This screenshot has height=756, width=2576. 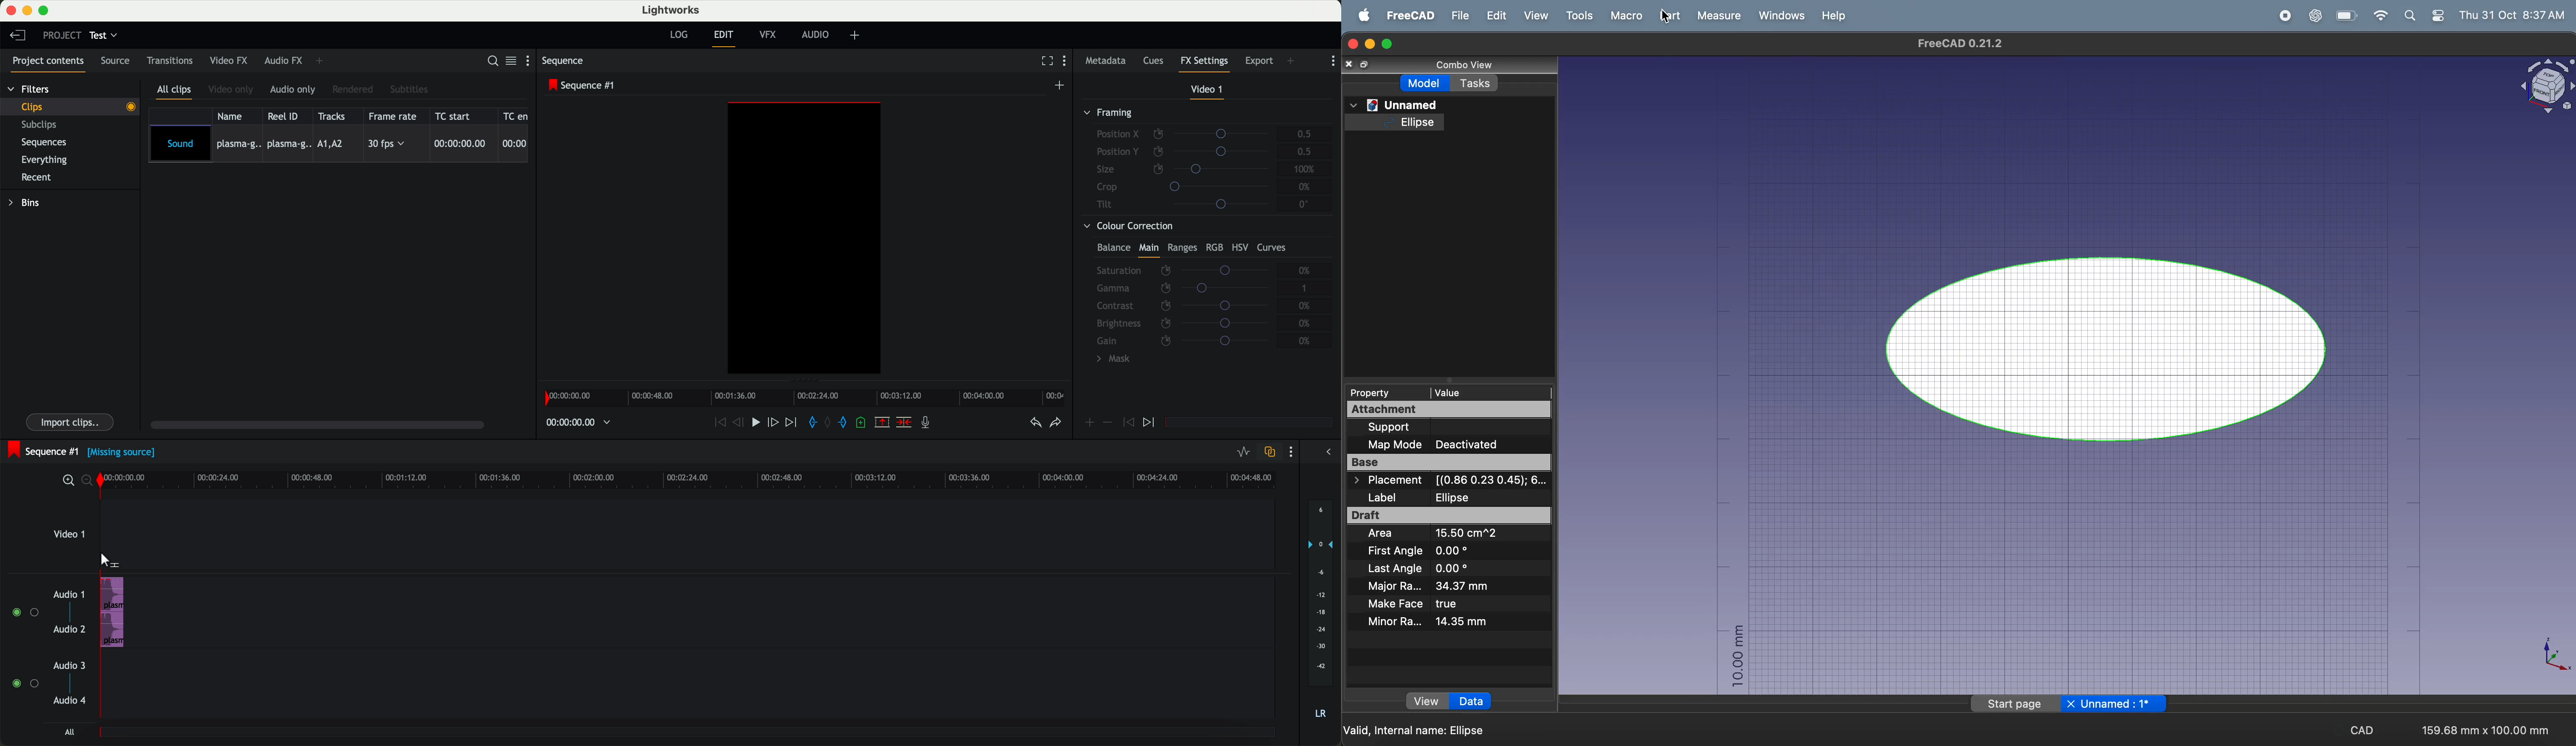 I want to click on close, so click(x=1358, y=64).